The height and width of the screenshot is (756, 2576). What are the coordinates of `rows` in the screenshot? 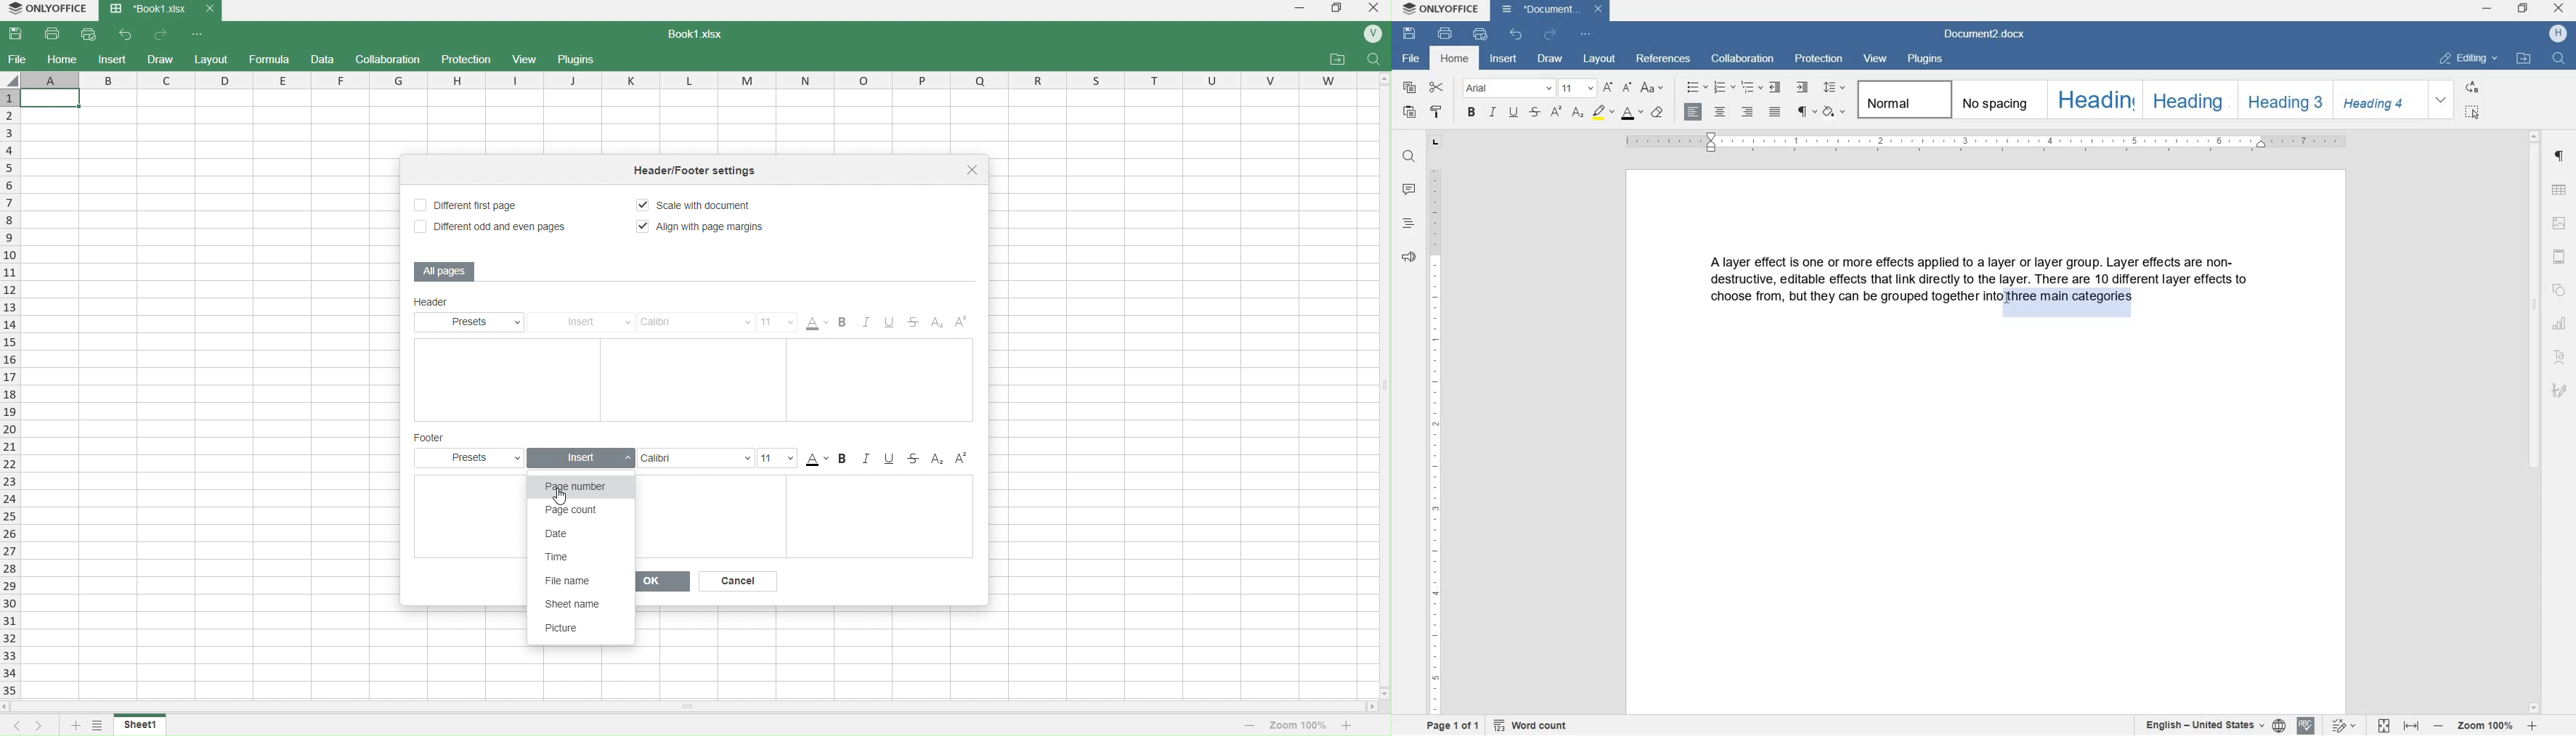 It's located at (9, 394).